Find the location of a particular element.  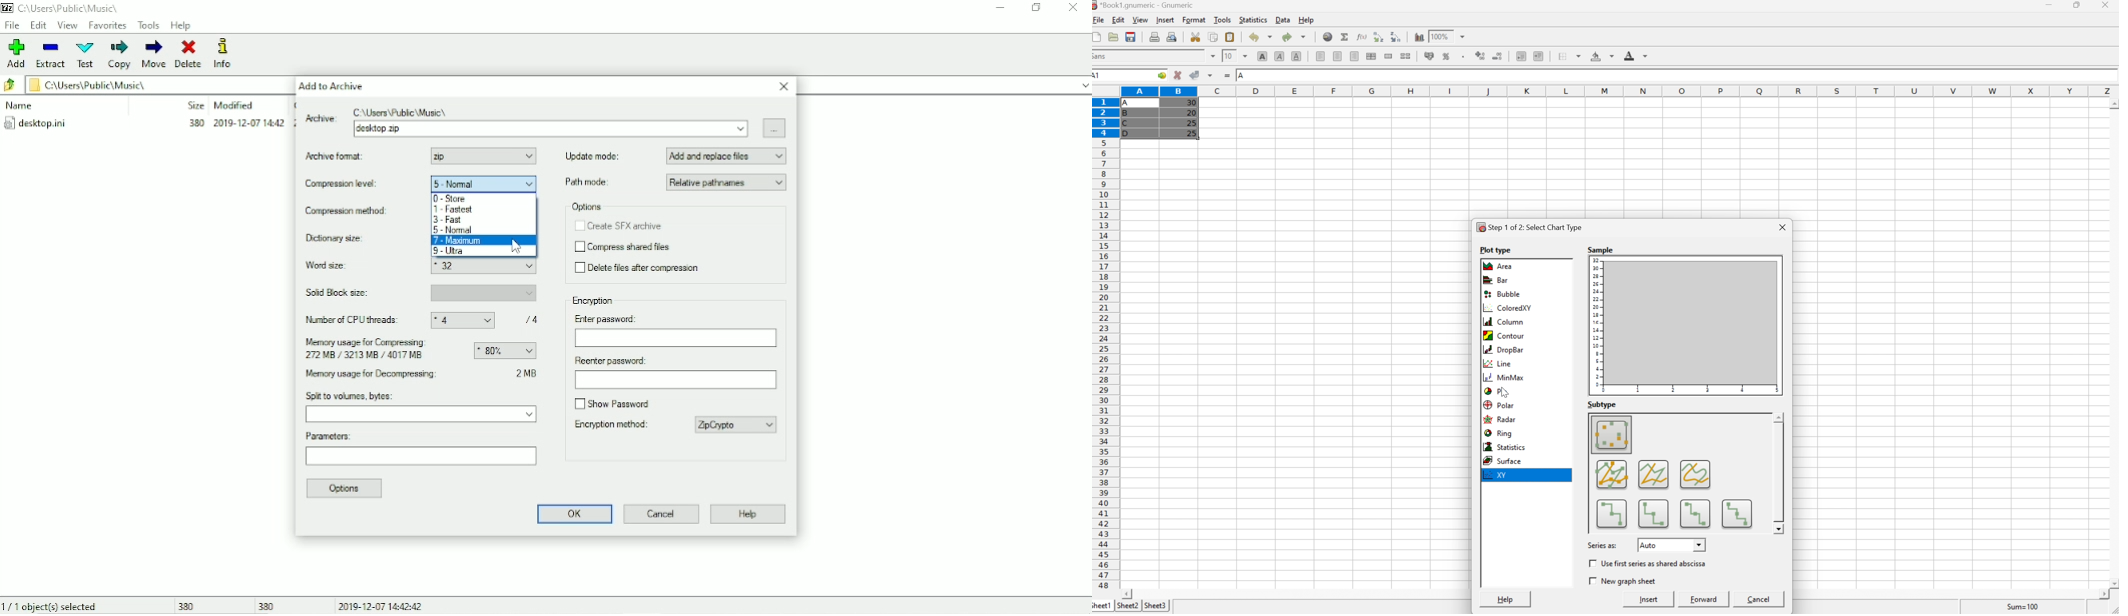

Borders is located at coordinates (1566, 55).